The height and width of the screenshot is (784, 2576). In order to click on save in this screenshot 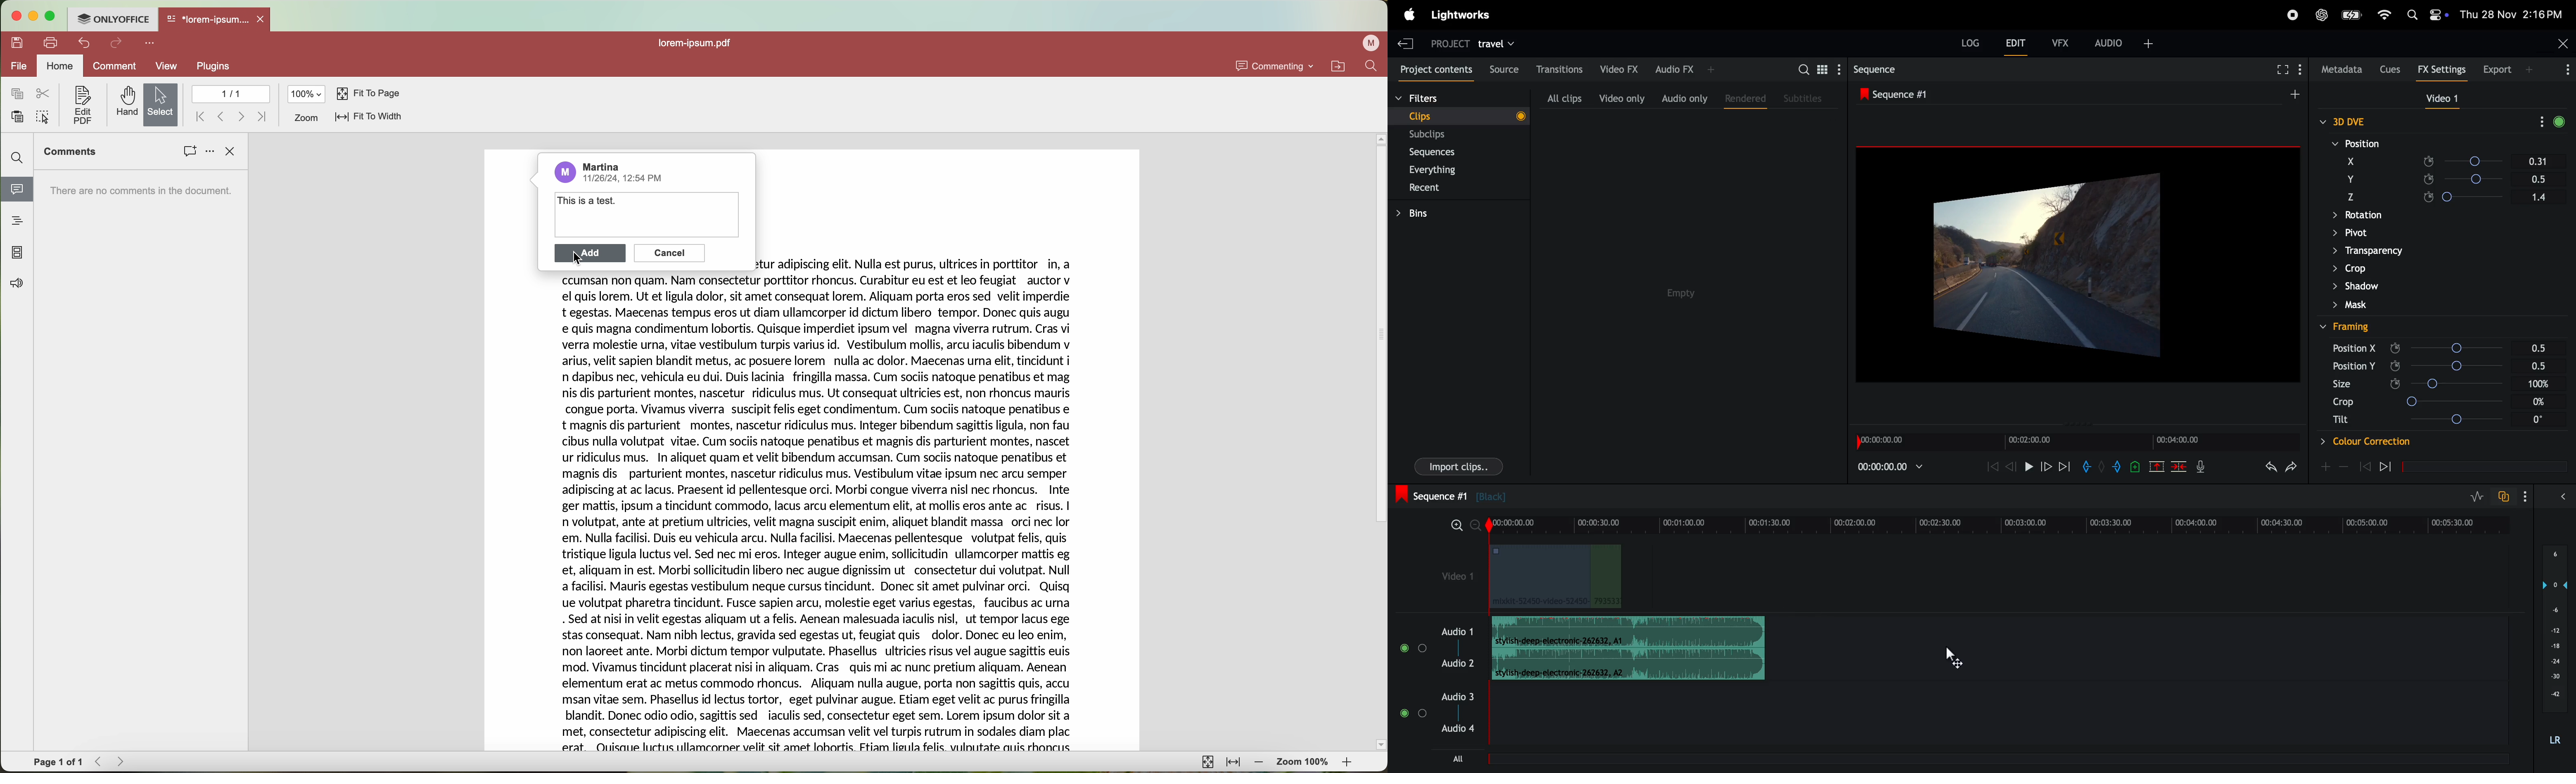, I will do `click(15, 42)`.